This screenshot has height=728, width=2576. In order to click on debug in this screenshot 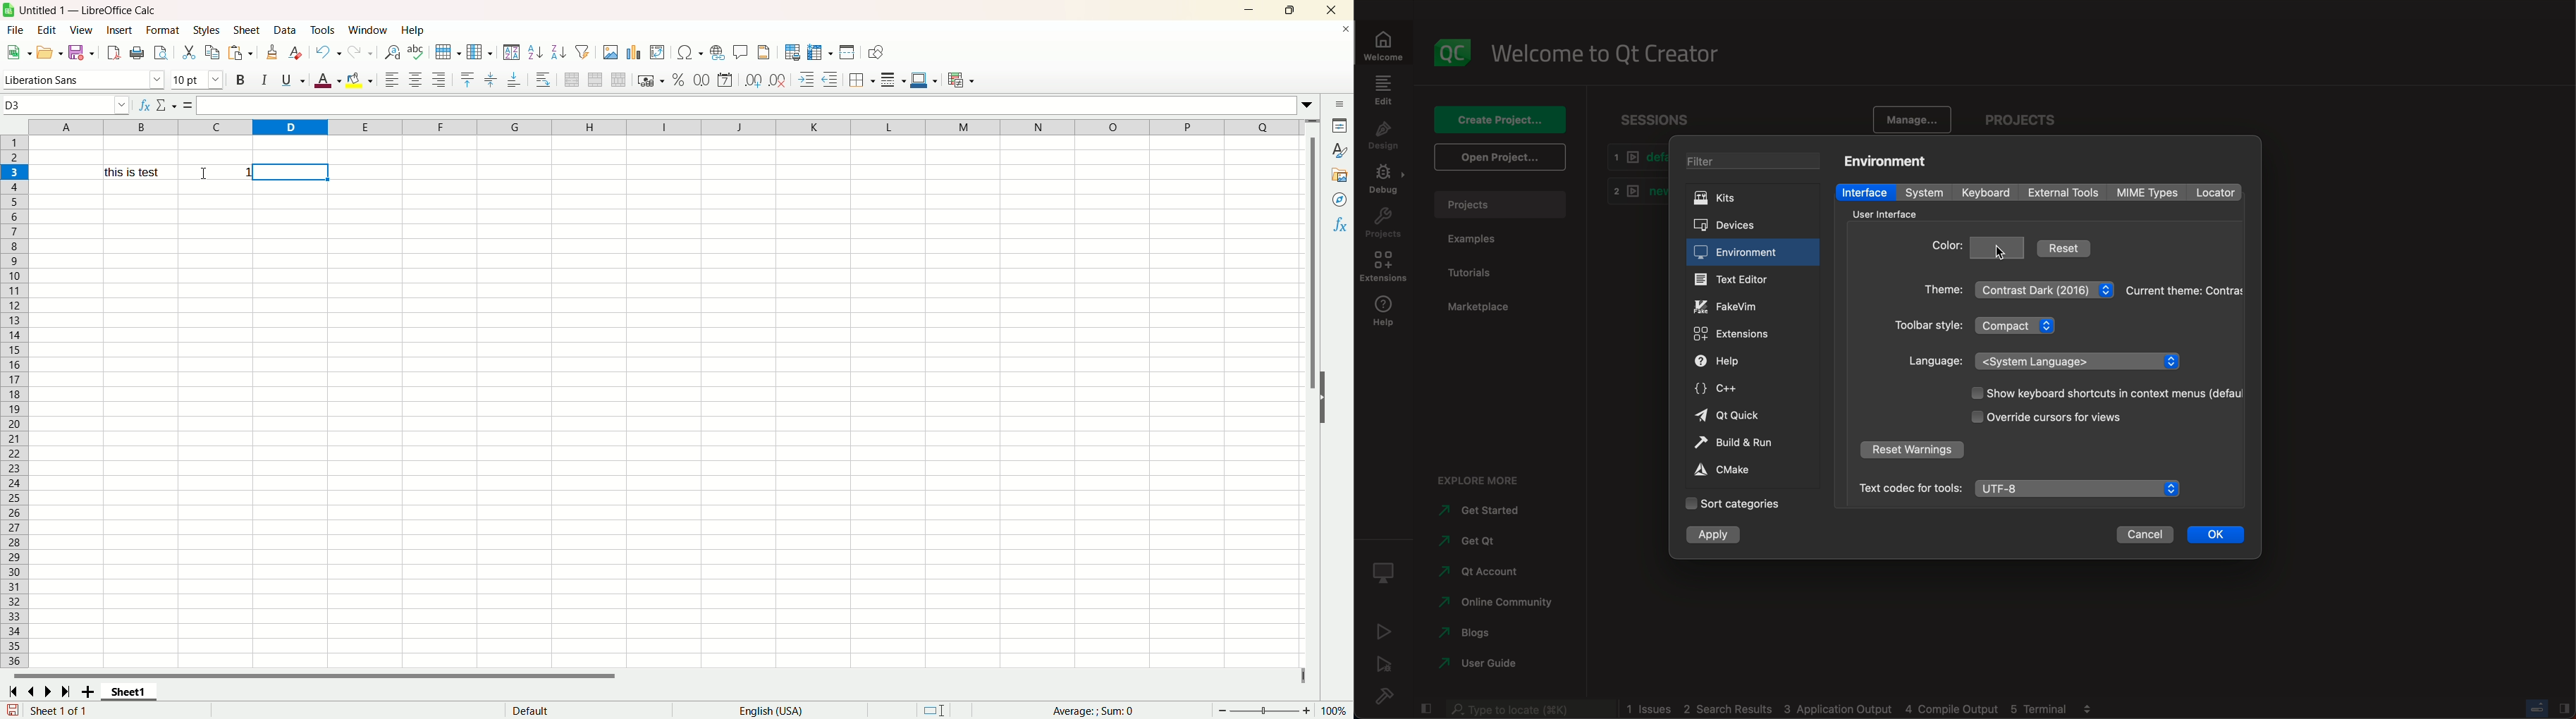, I will do `click(1387, 569)`.